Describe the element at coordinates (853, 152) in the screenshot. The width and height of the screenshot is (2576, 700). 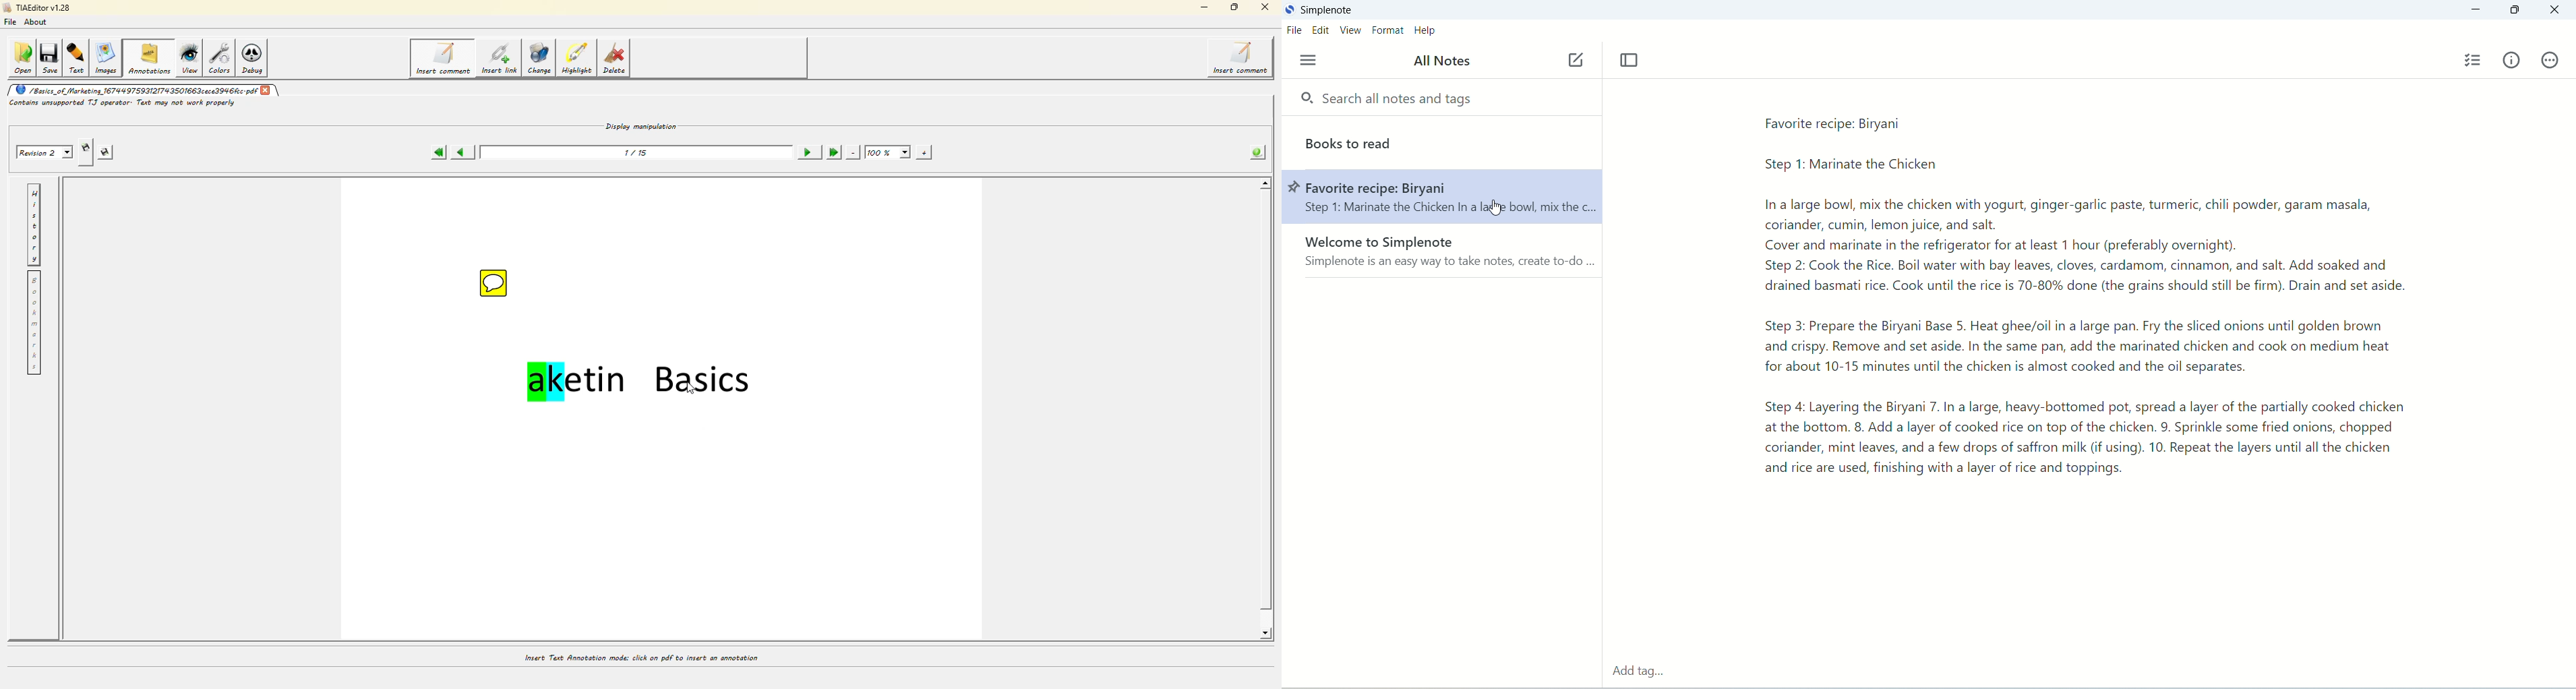
I see `zoom out` at that location.